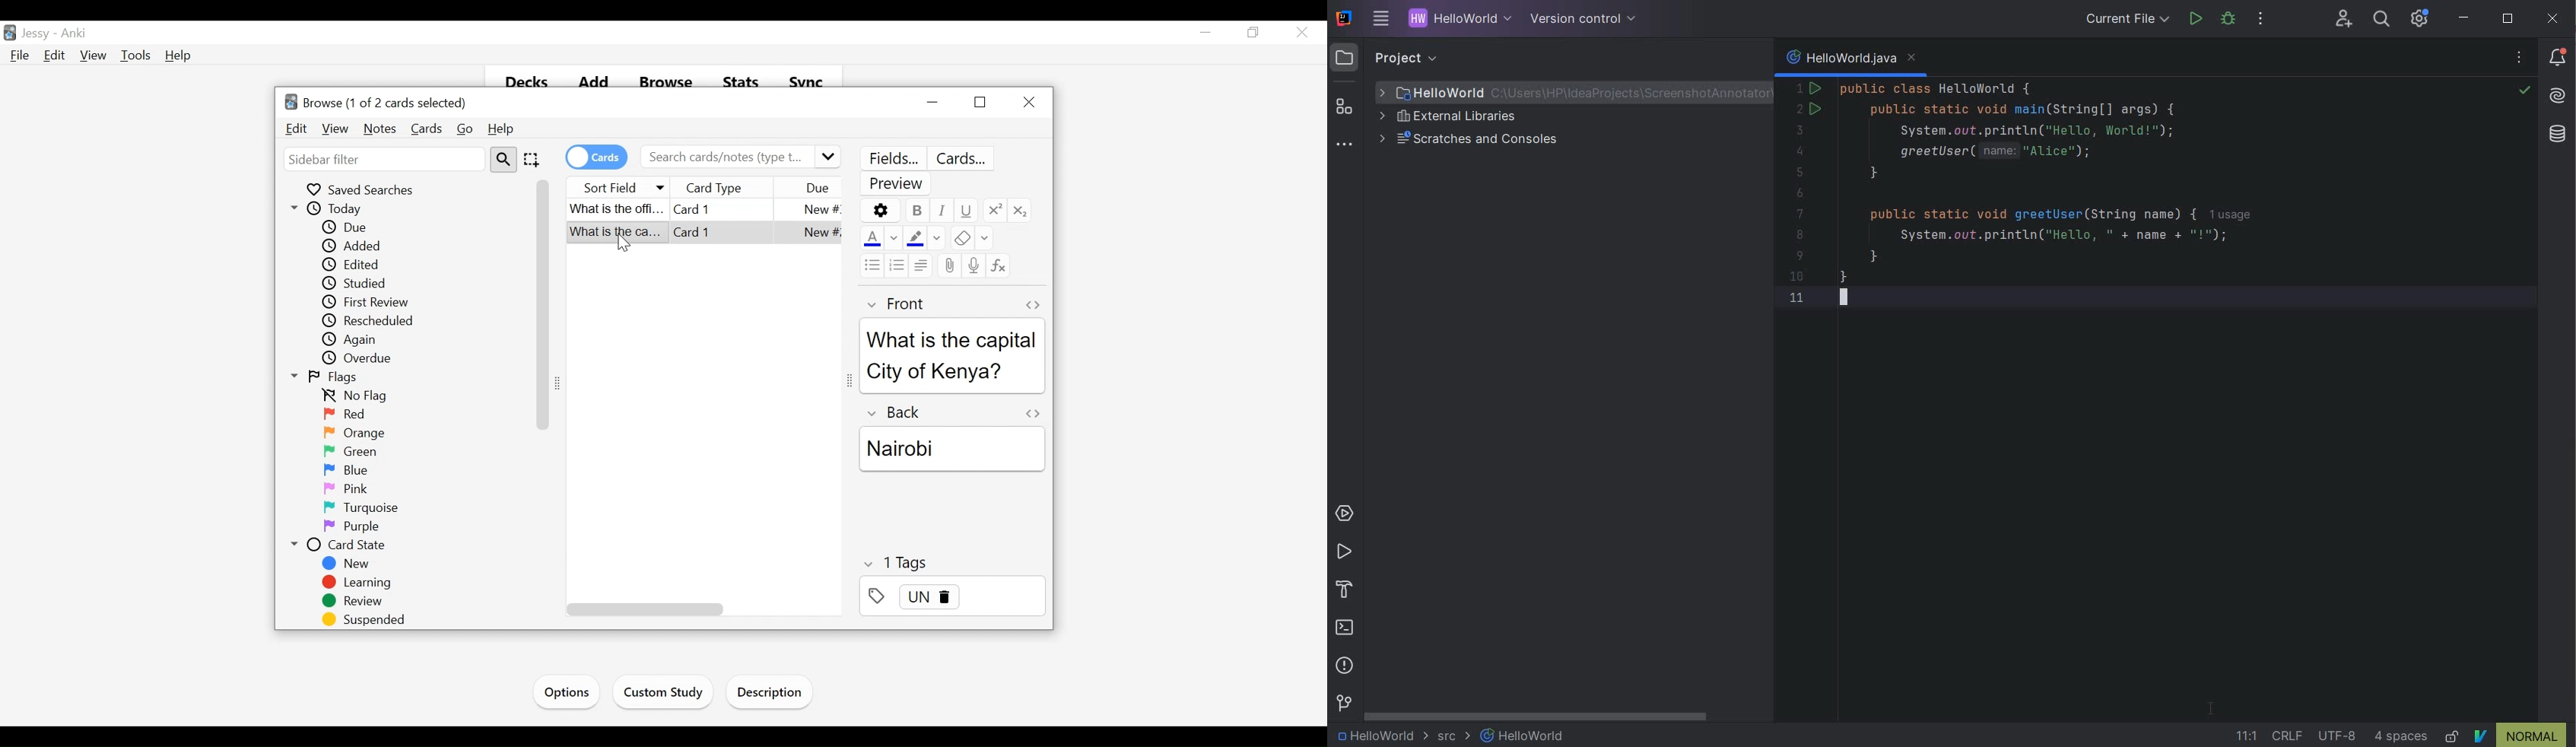  I want to click on Bak Field, so click(952, 443).